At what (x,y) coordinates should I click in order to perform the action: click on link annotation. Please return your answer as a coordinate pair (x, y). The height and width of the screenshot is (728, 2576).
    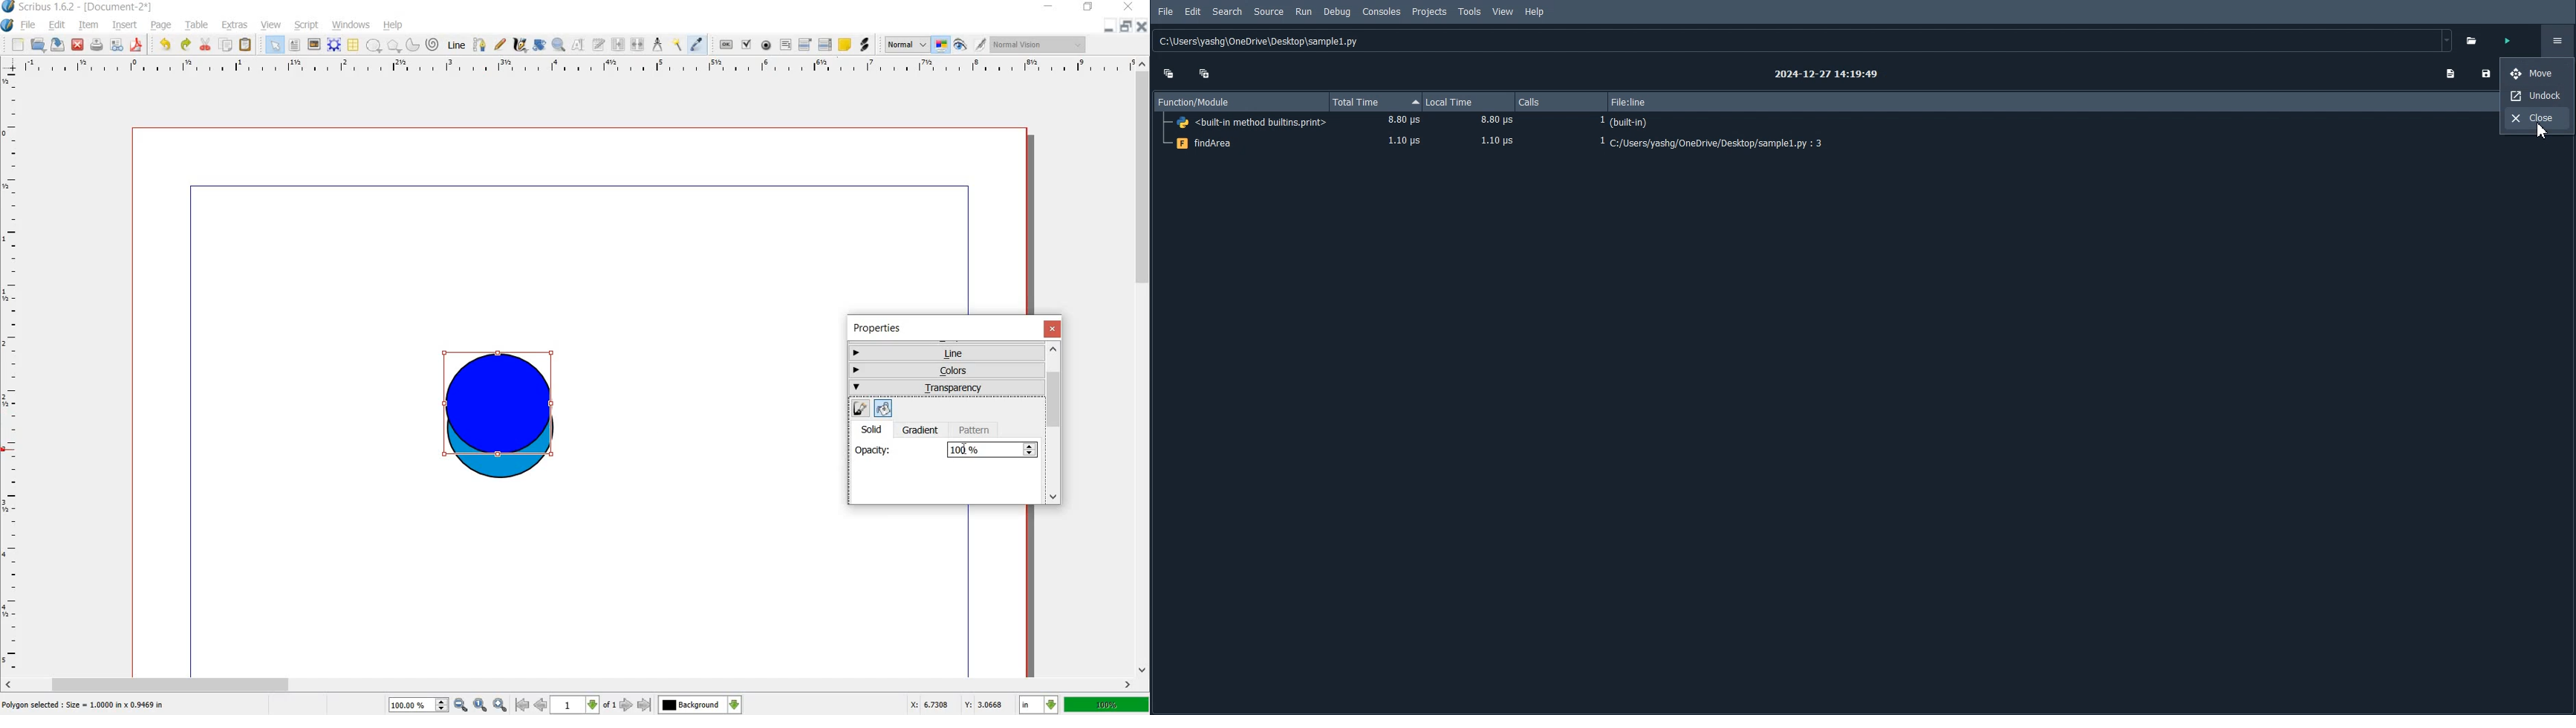
    Looking at the image, I should click on (864, 44).